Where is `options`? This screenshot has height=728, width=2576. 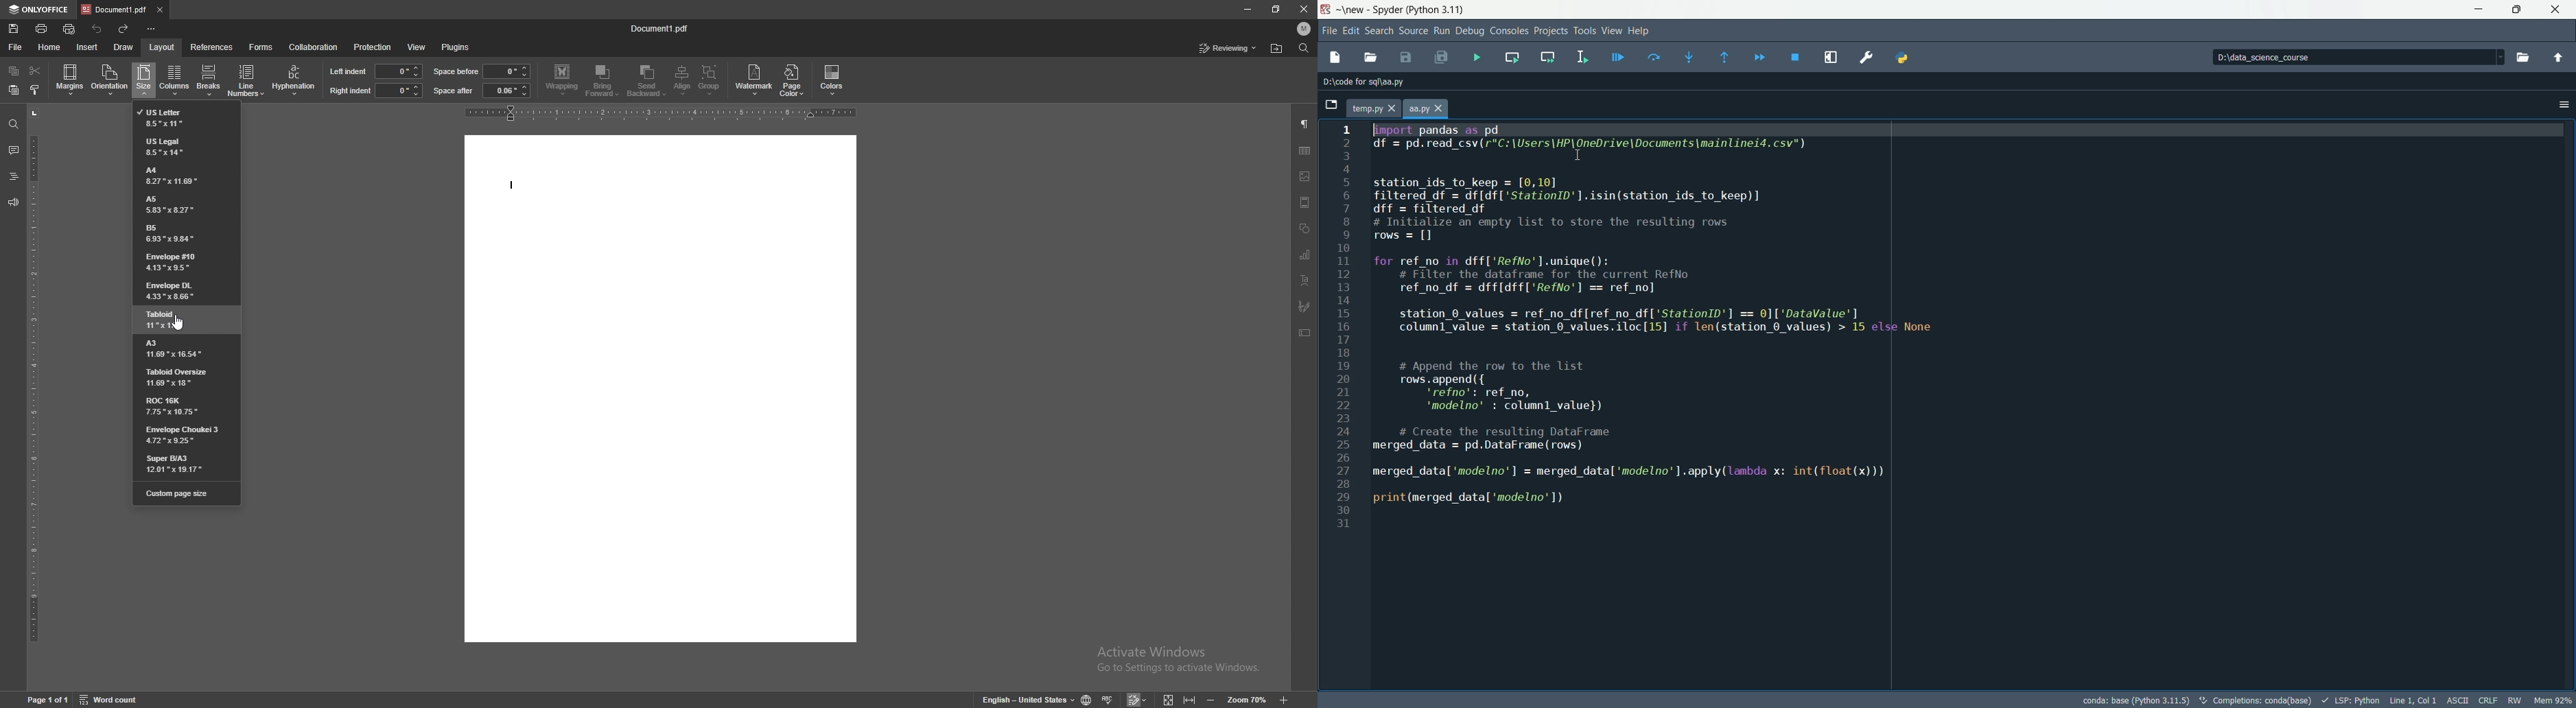
options is located at coordinates (2564, 105).